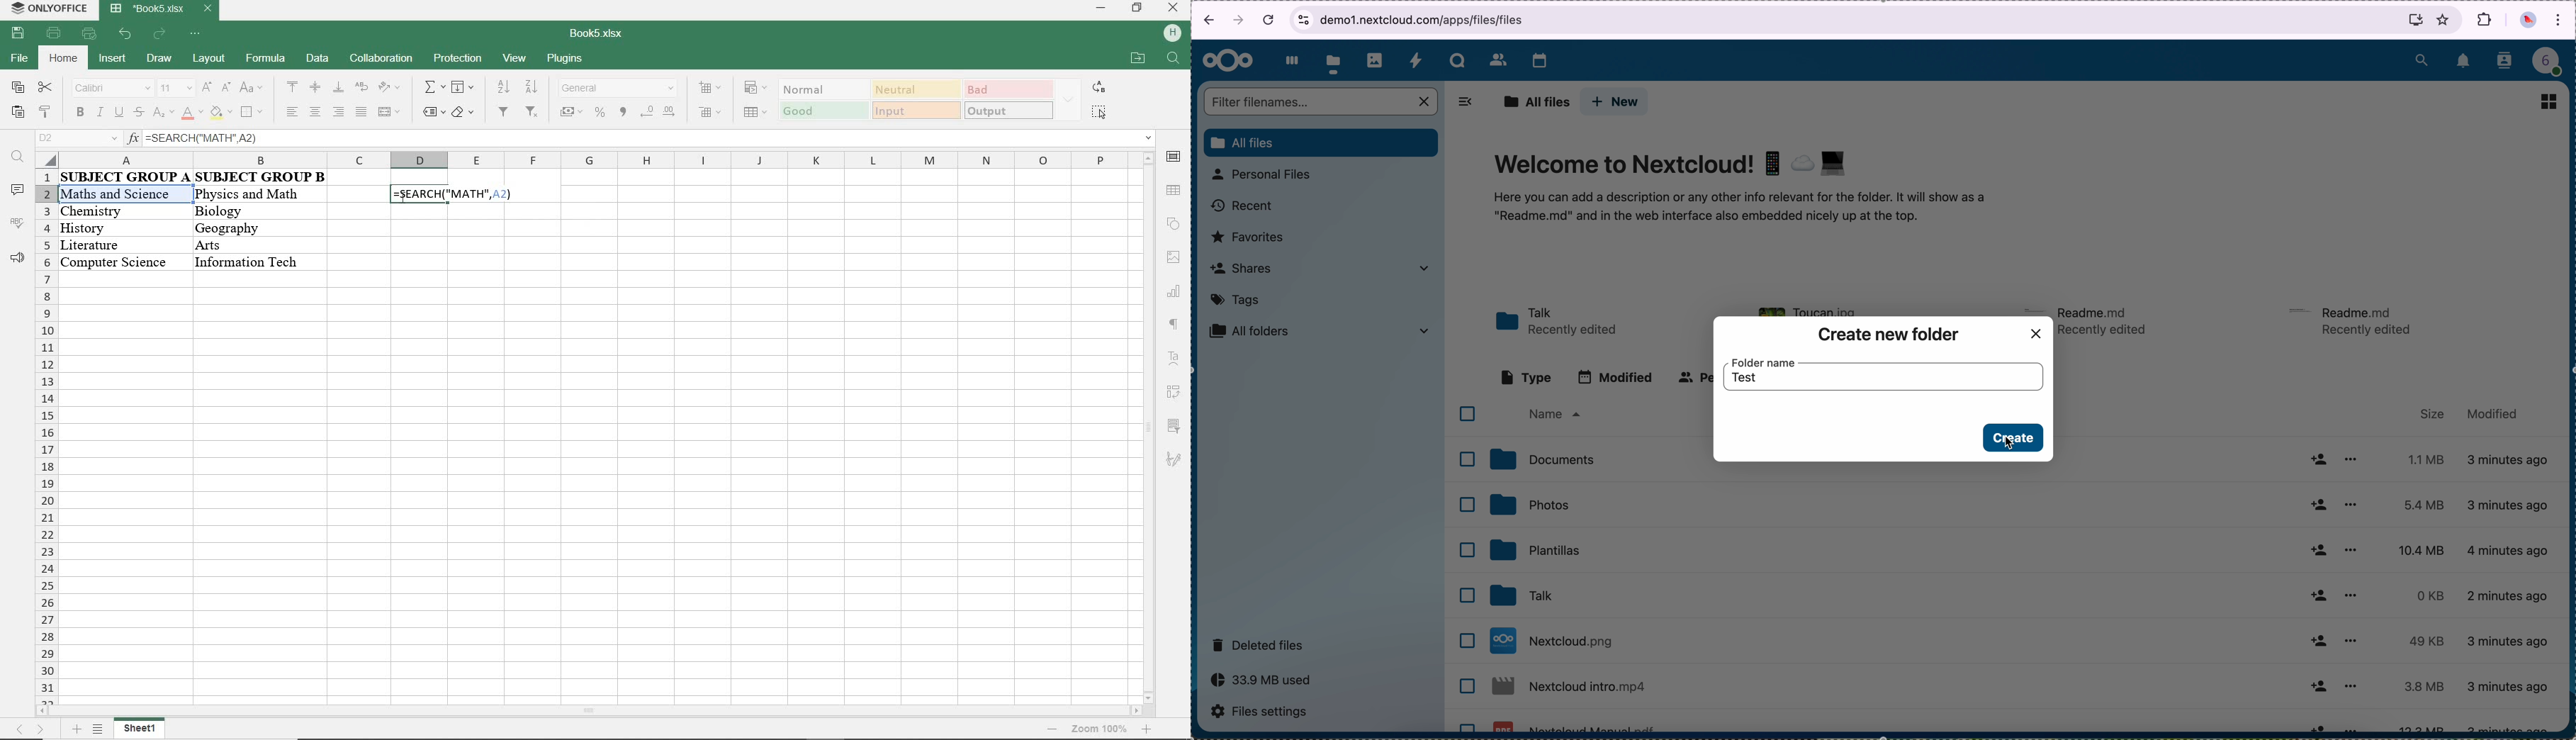 This screenshot has width=2576, height=756. What do you see at coordinates (196, 34) in the screenshot?
I see `customize quick access toolbar` at bounding box center [196, 34].